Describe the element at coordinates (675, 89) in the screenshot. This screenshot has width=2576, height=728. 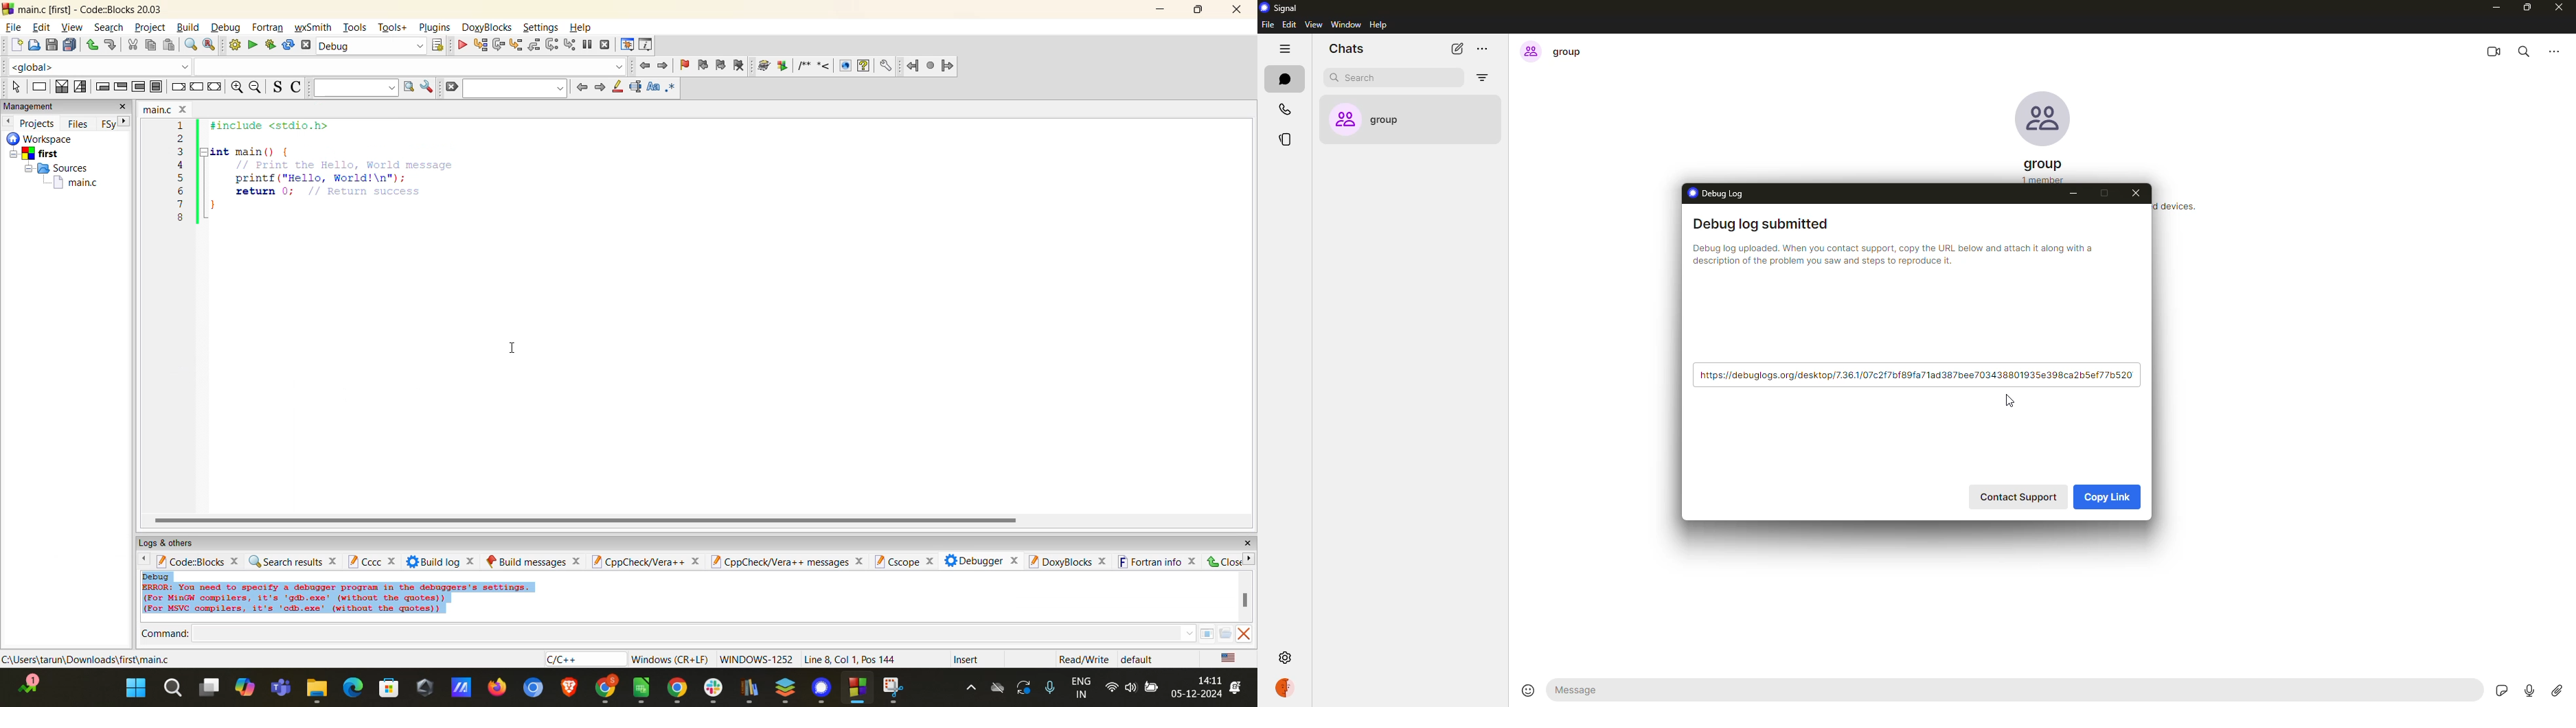
I see `use regex` at that location.